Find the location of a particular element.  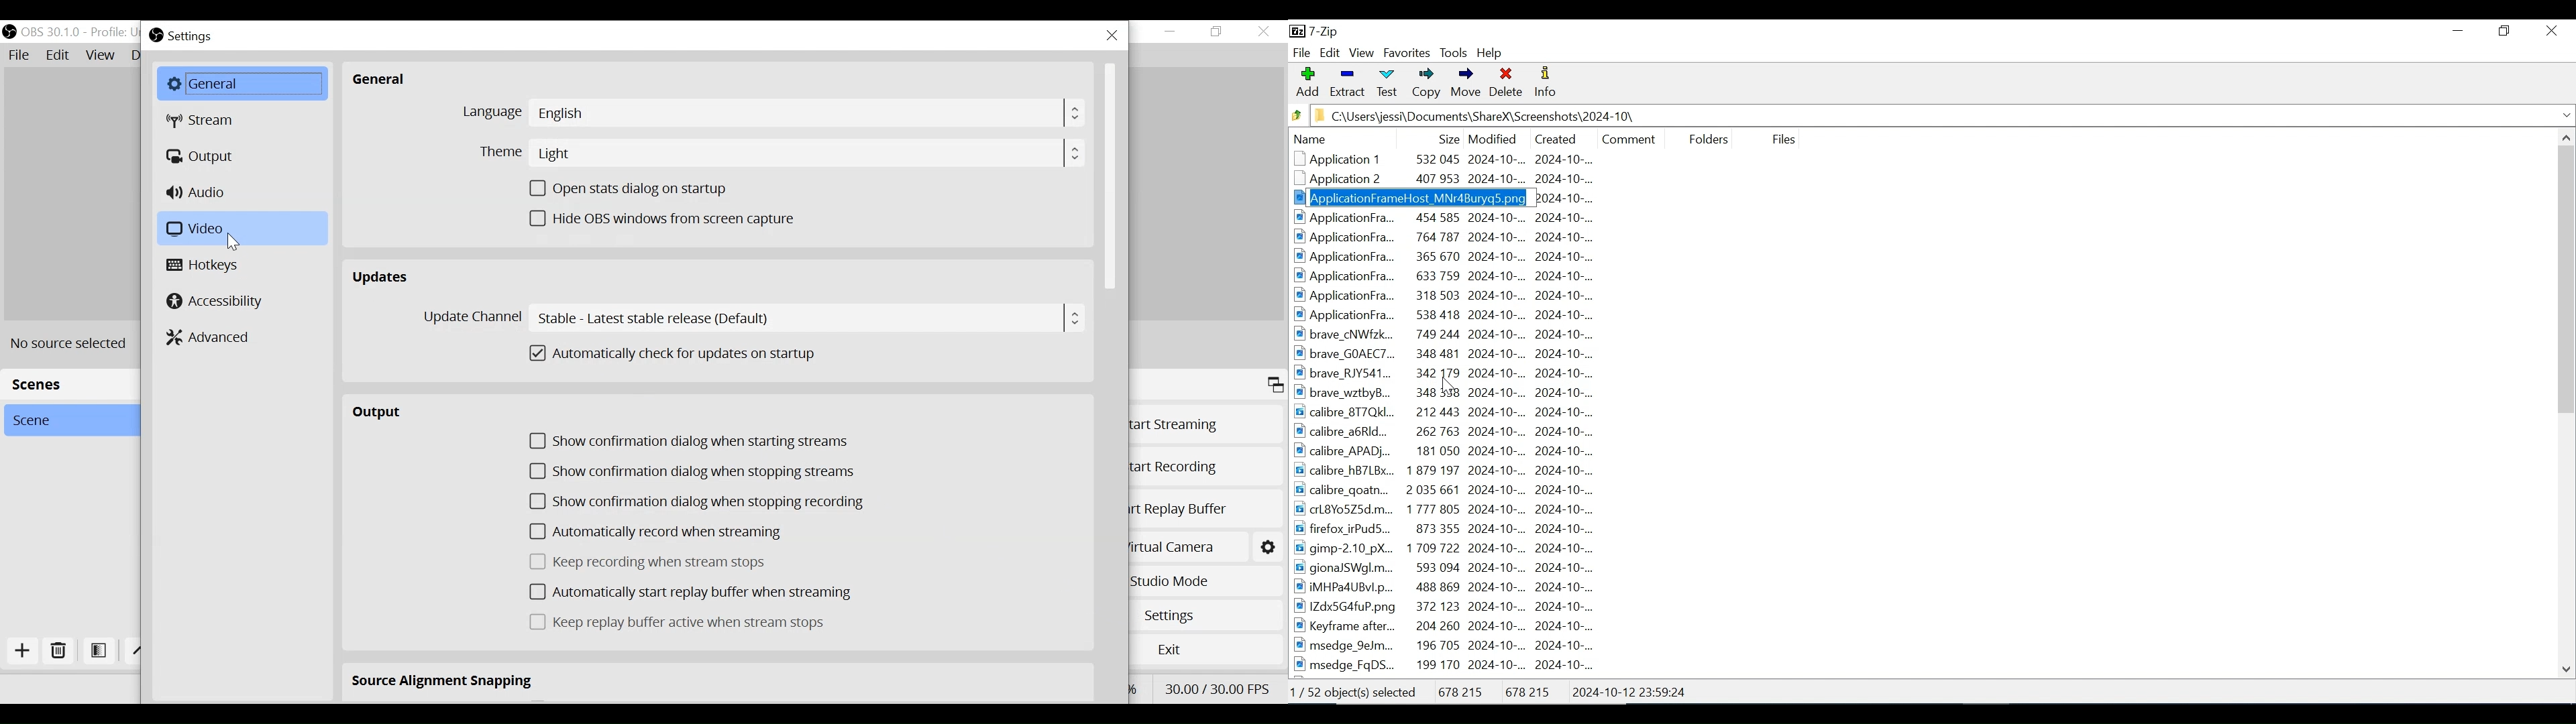

(un)check Hide OBS windows from screen capture is located at coordinates (669, 218).